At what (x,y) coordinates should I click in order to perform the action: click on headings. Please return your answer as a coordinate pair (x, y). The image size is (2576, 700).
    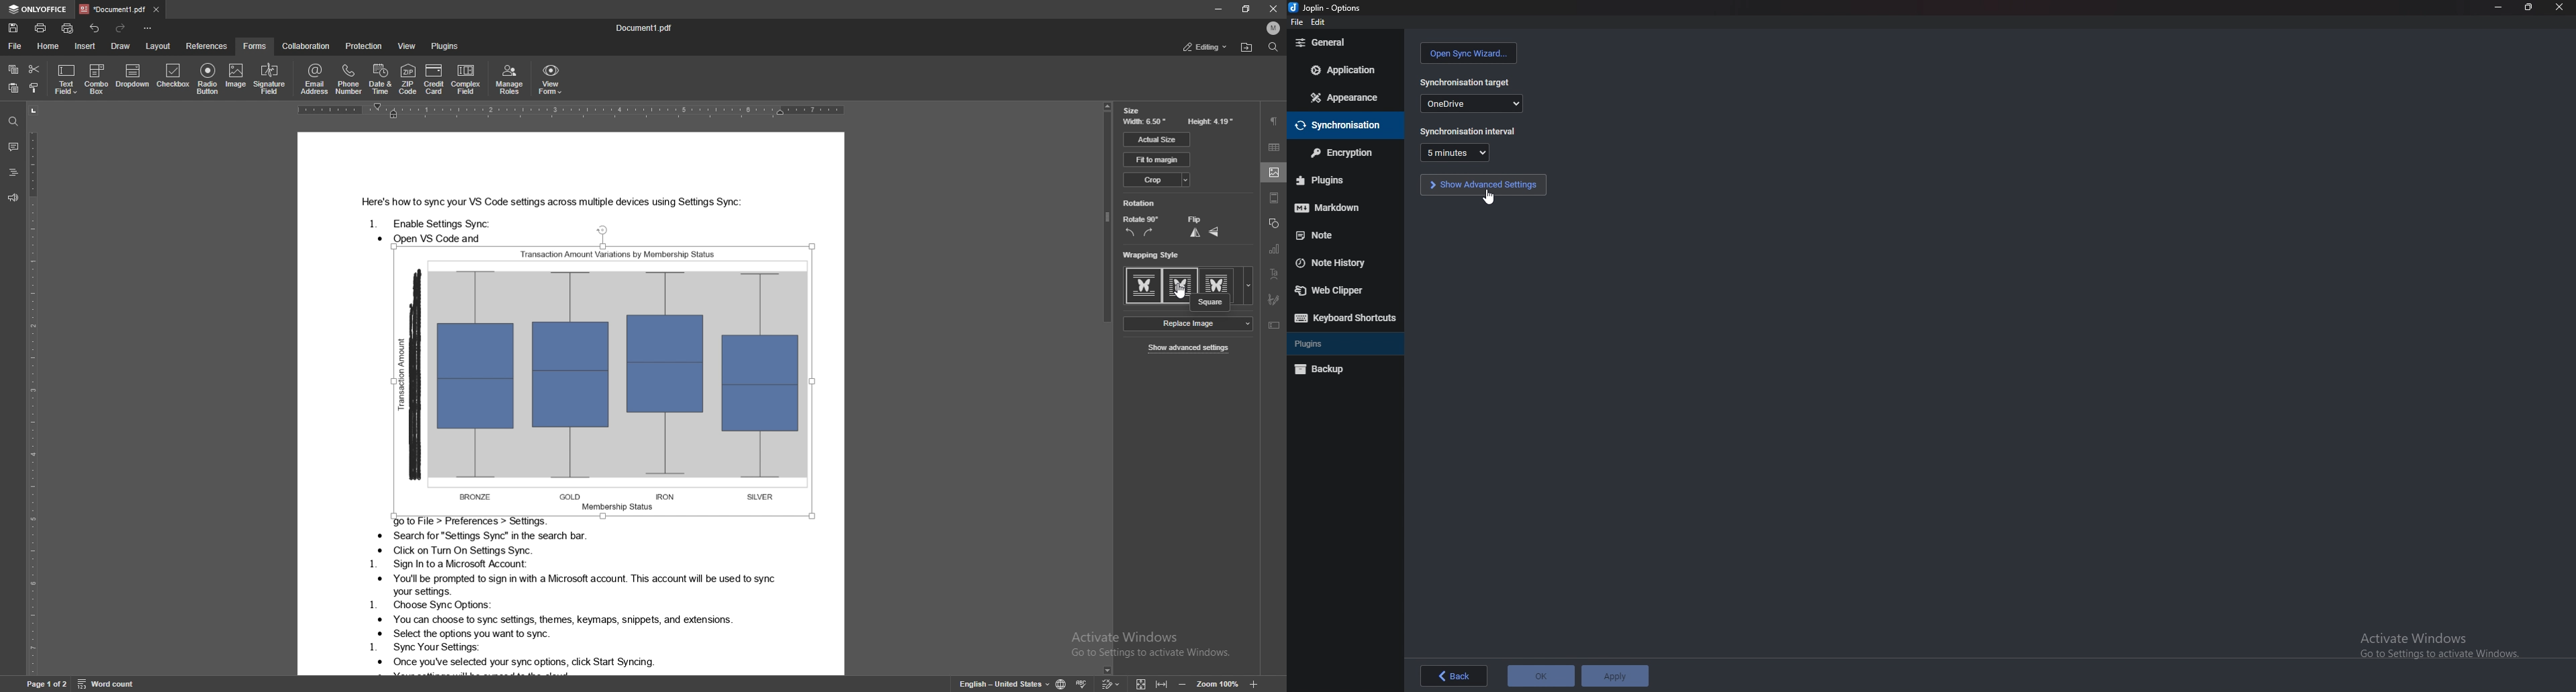
    Looking at the image, I should click on (12, 173).